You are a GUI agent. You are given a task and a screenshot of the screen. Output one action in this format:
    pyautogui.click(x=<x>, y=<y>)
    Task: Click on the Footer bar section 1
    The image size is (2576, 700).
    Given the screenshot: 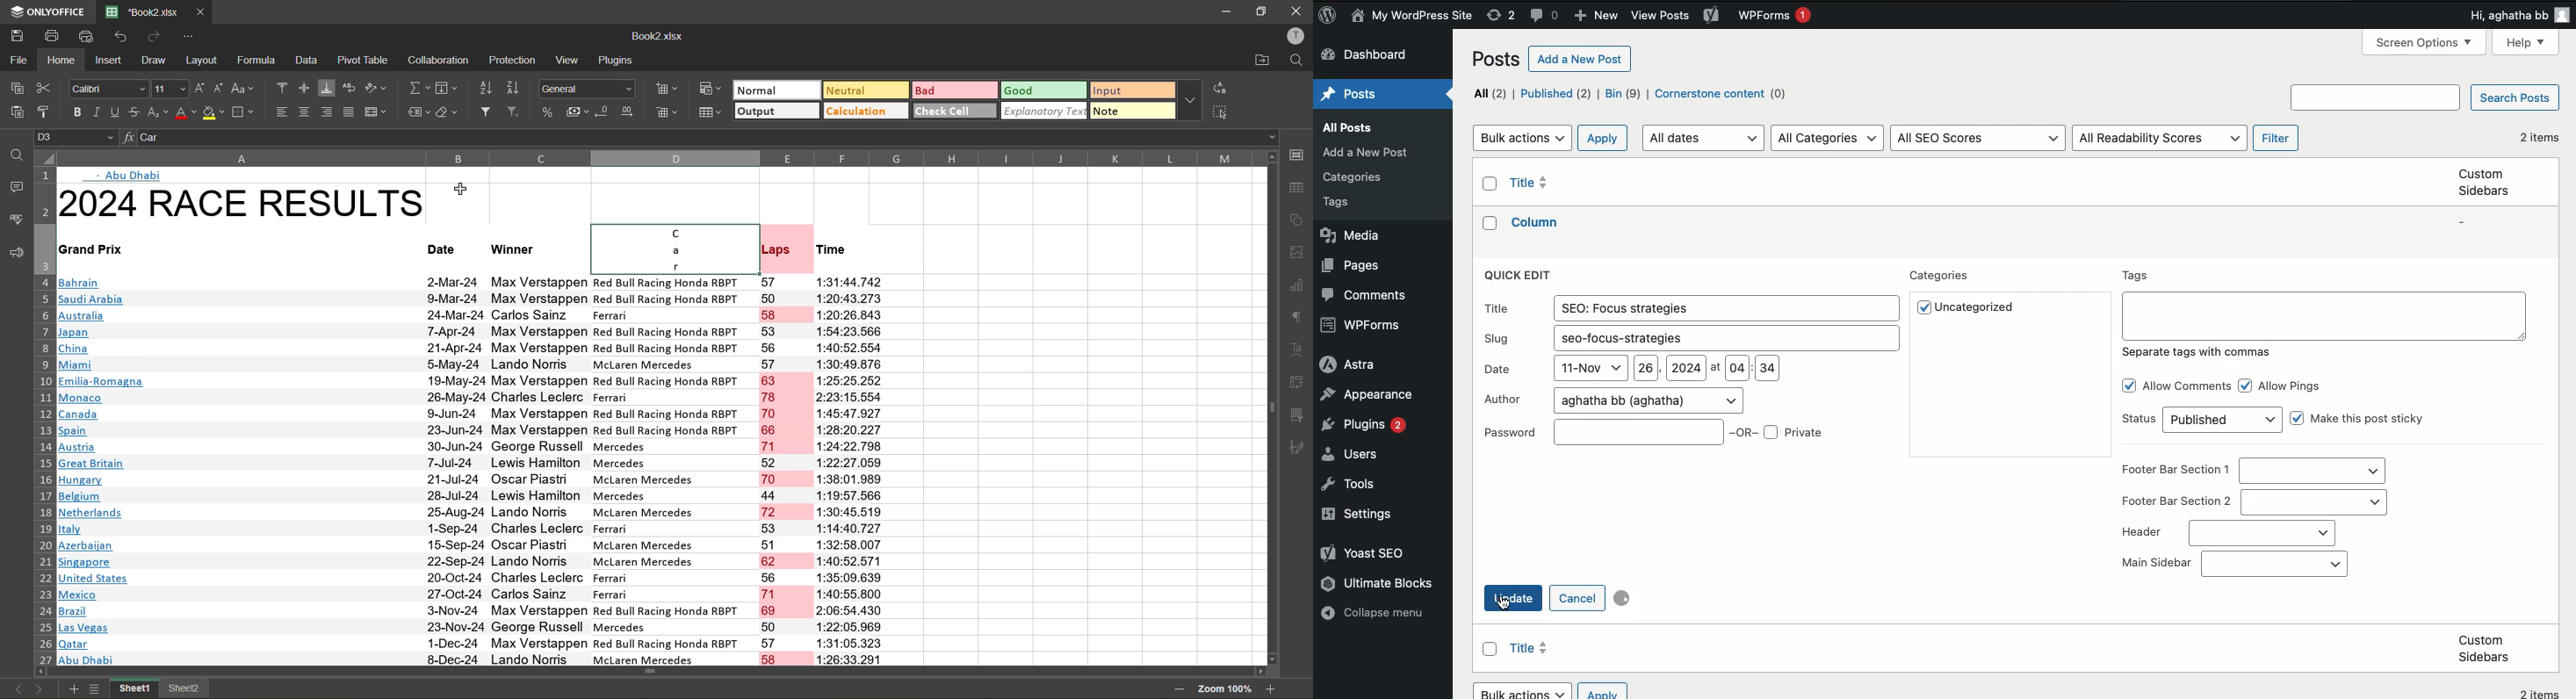 What is the action you would take?
    pyautogui.click(x=2176, y=471)
    